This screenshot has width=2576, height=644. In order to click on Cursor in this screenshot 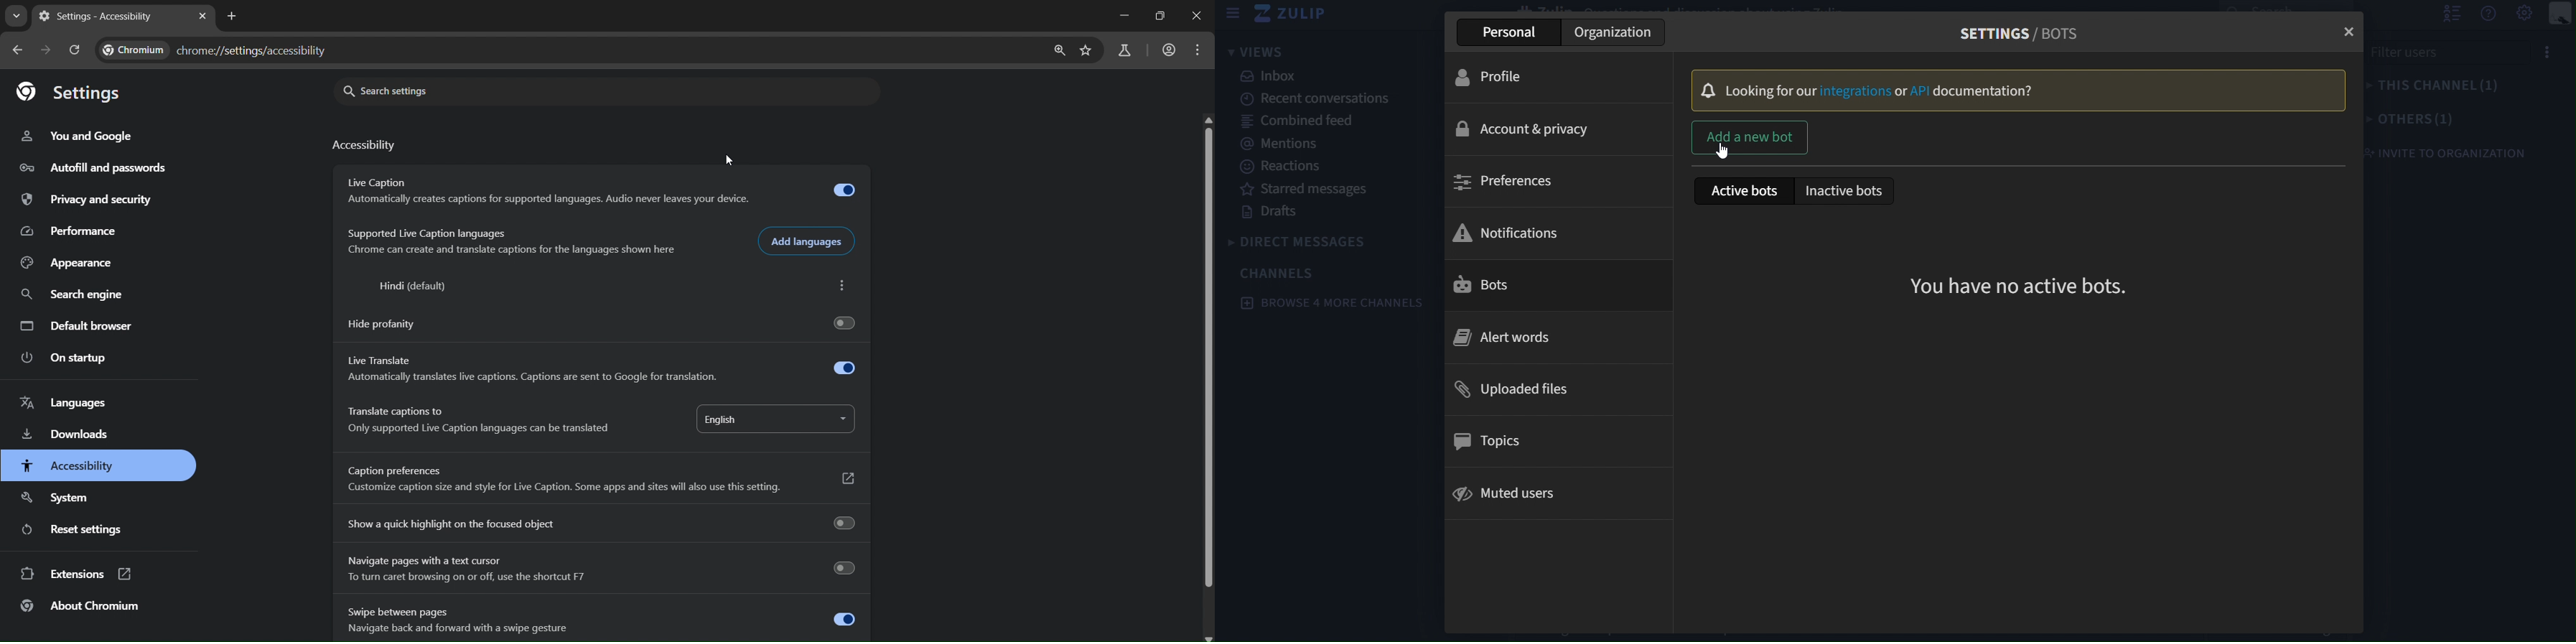, I will do `click(1725, 150)`.